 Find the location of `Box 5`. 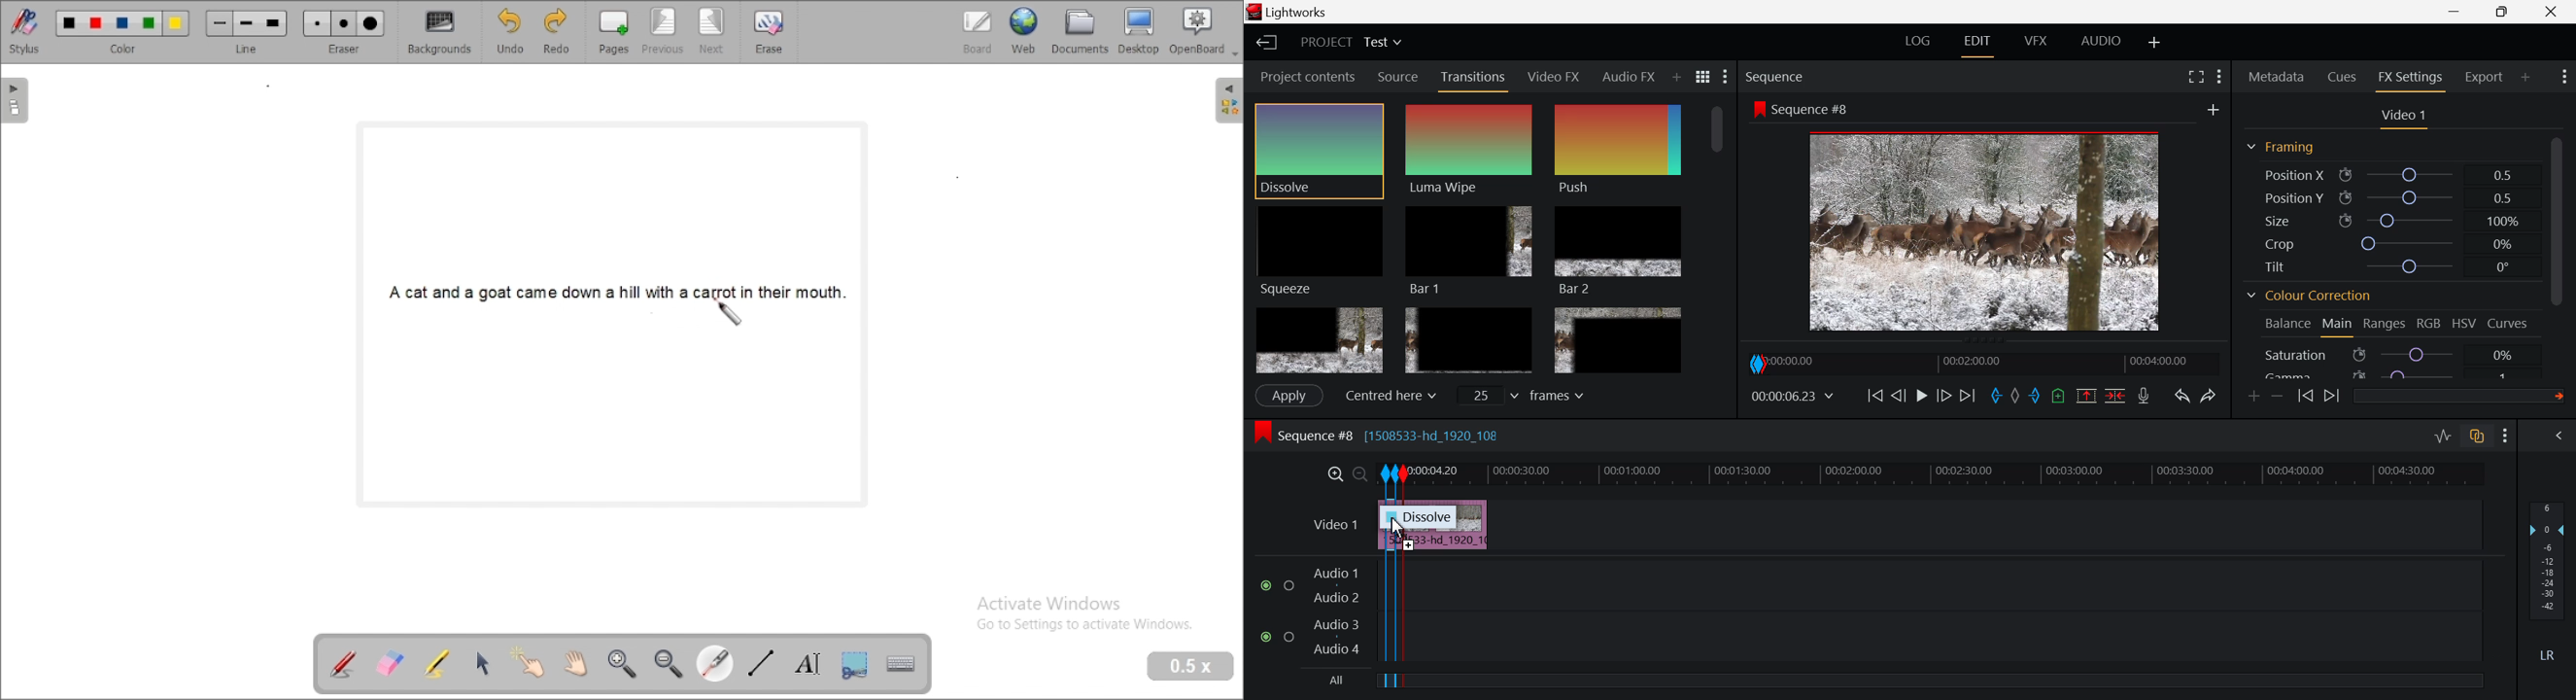

Box 5 is located at coordinates (1469, 342).